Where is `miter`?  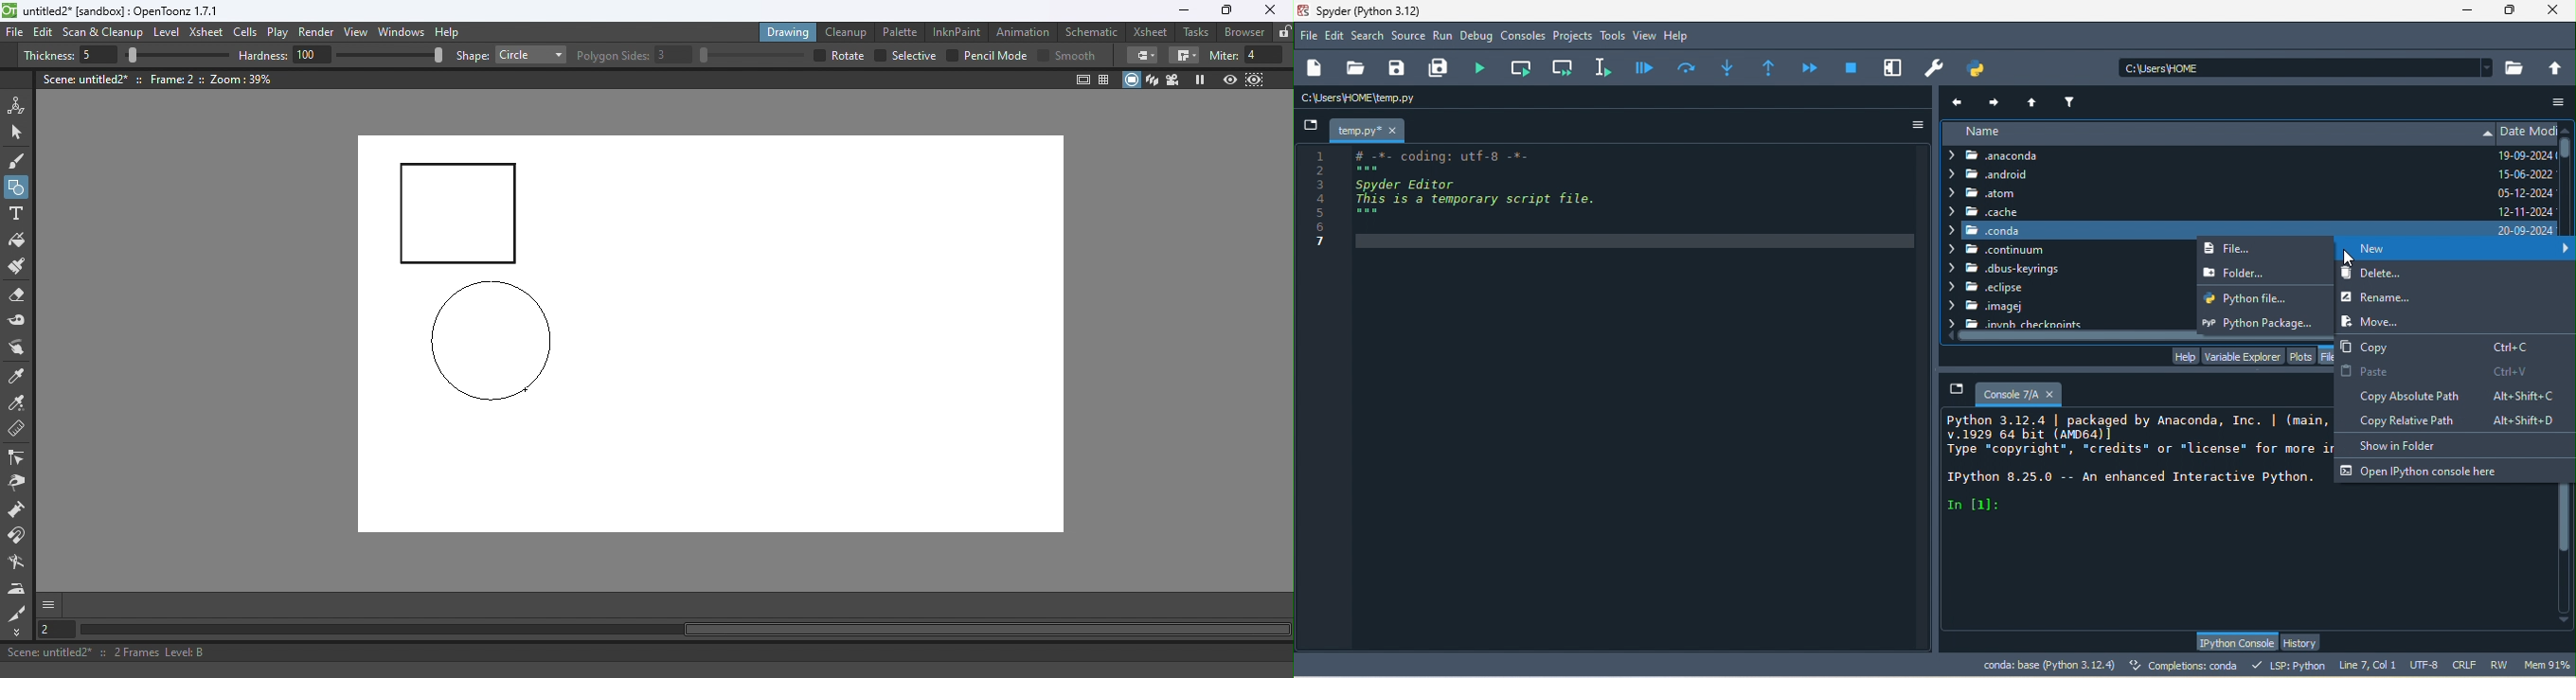 miter is located at coordinates (1223, 55).